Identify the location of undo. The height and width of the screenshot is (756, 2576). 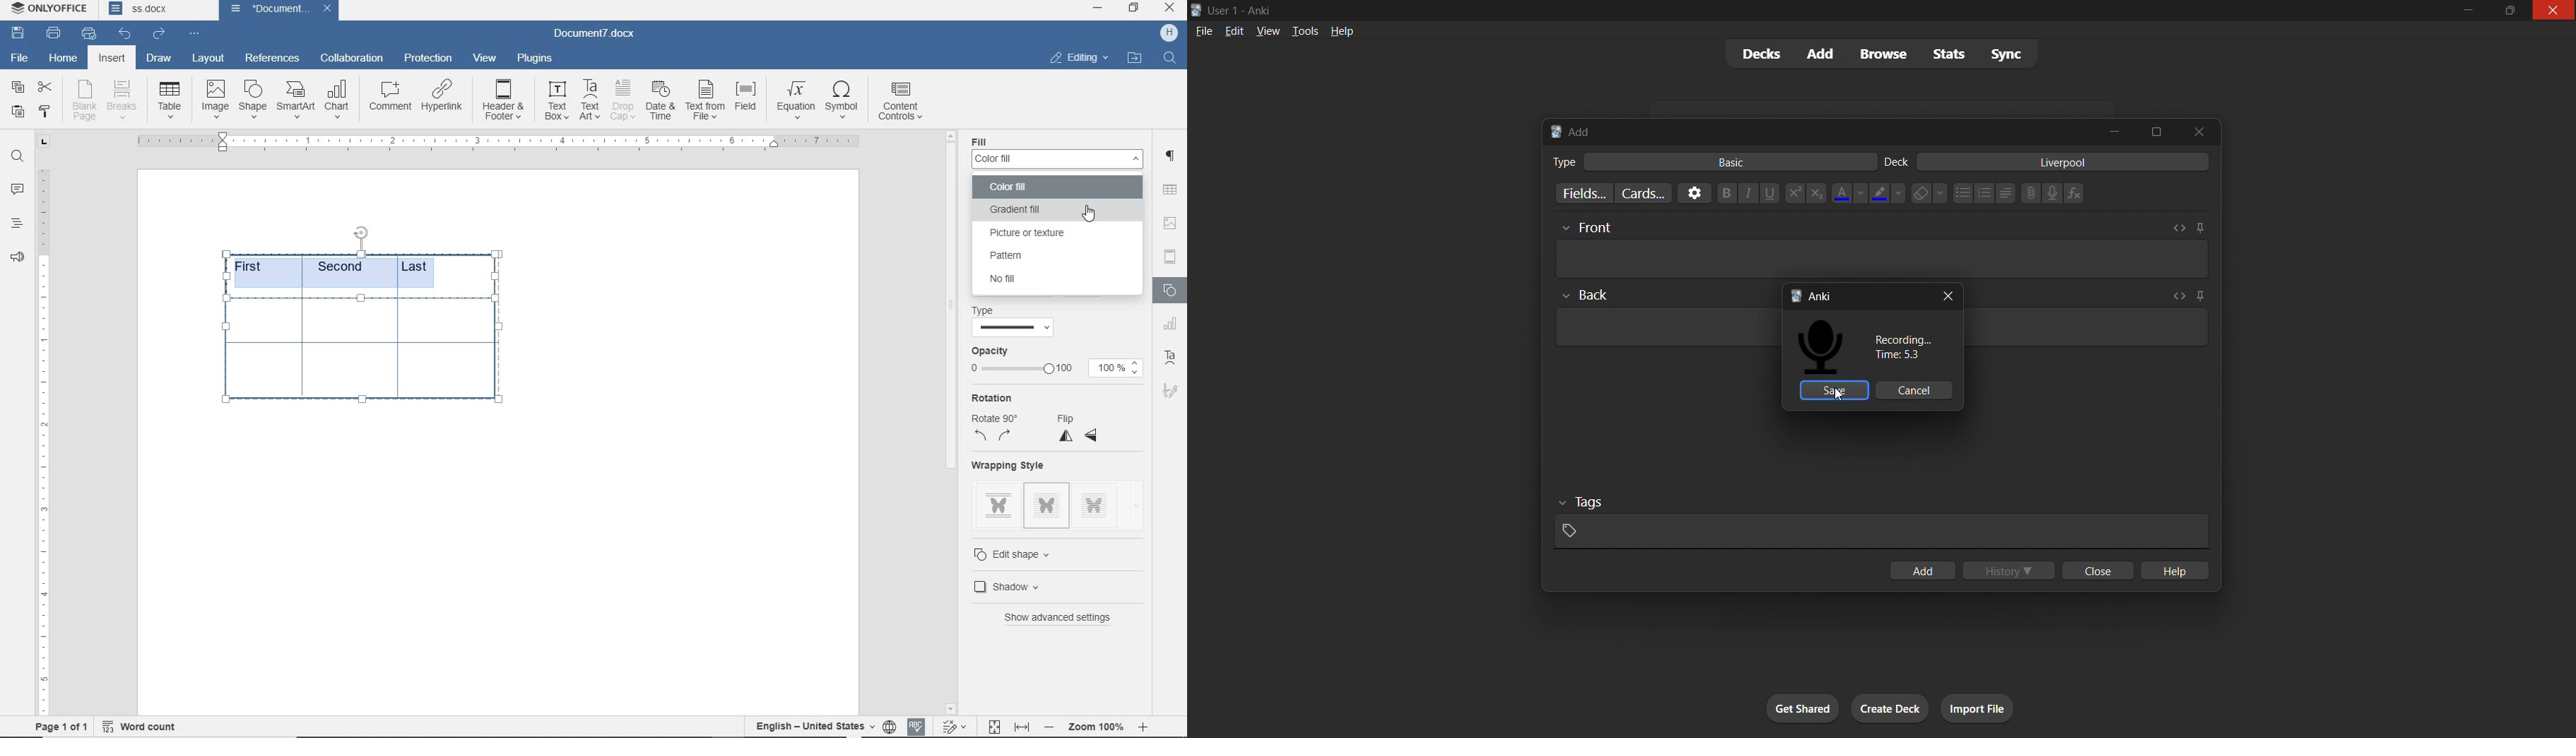
(124, 33).